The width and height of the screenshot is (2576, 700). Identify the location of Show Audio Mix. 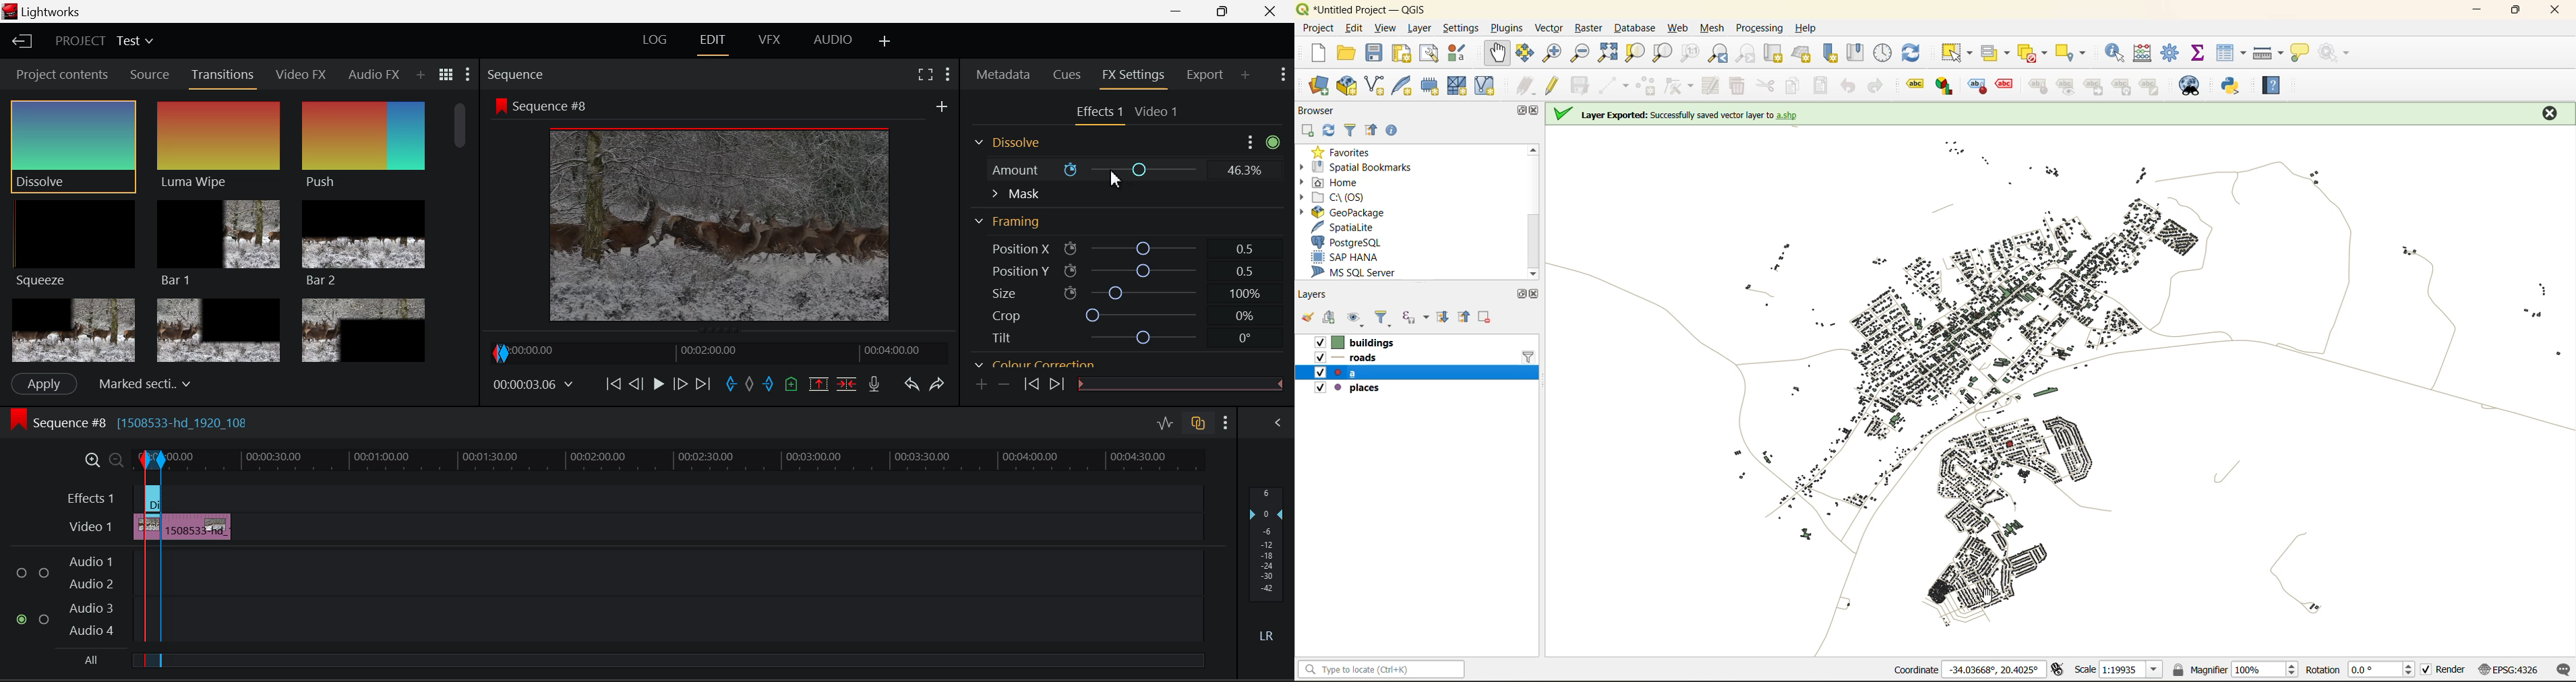
(1278, 425).